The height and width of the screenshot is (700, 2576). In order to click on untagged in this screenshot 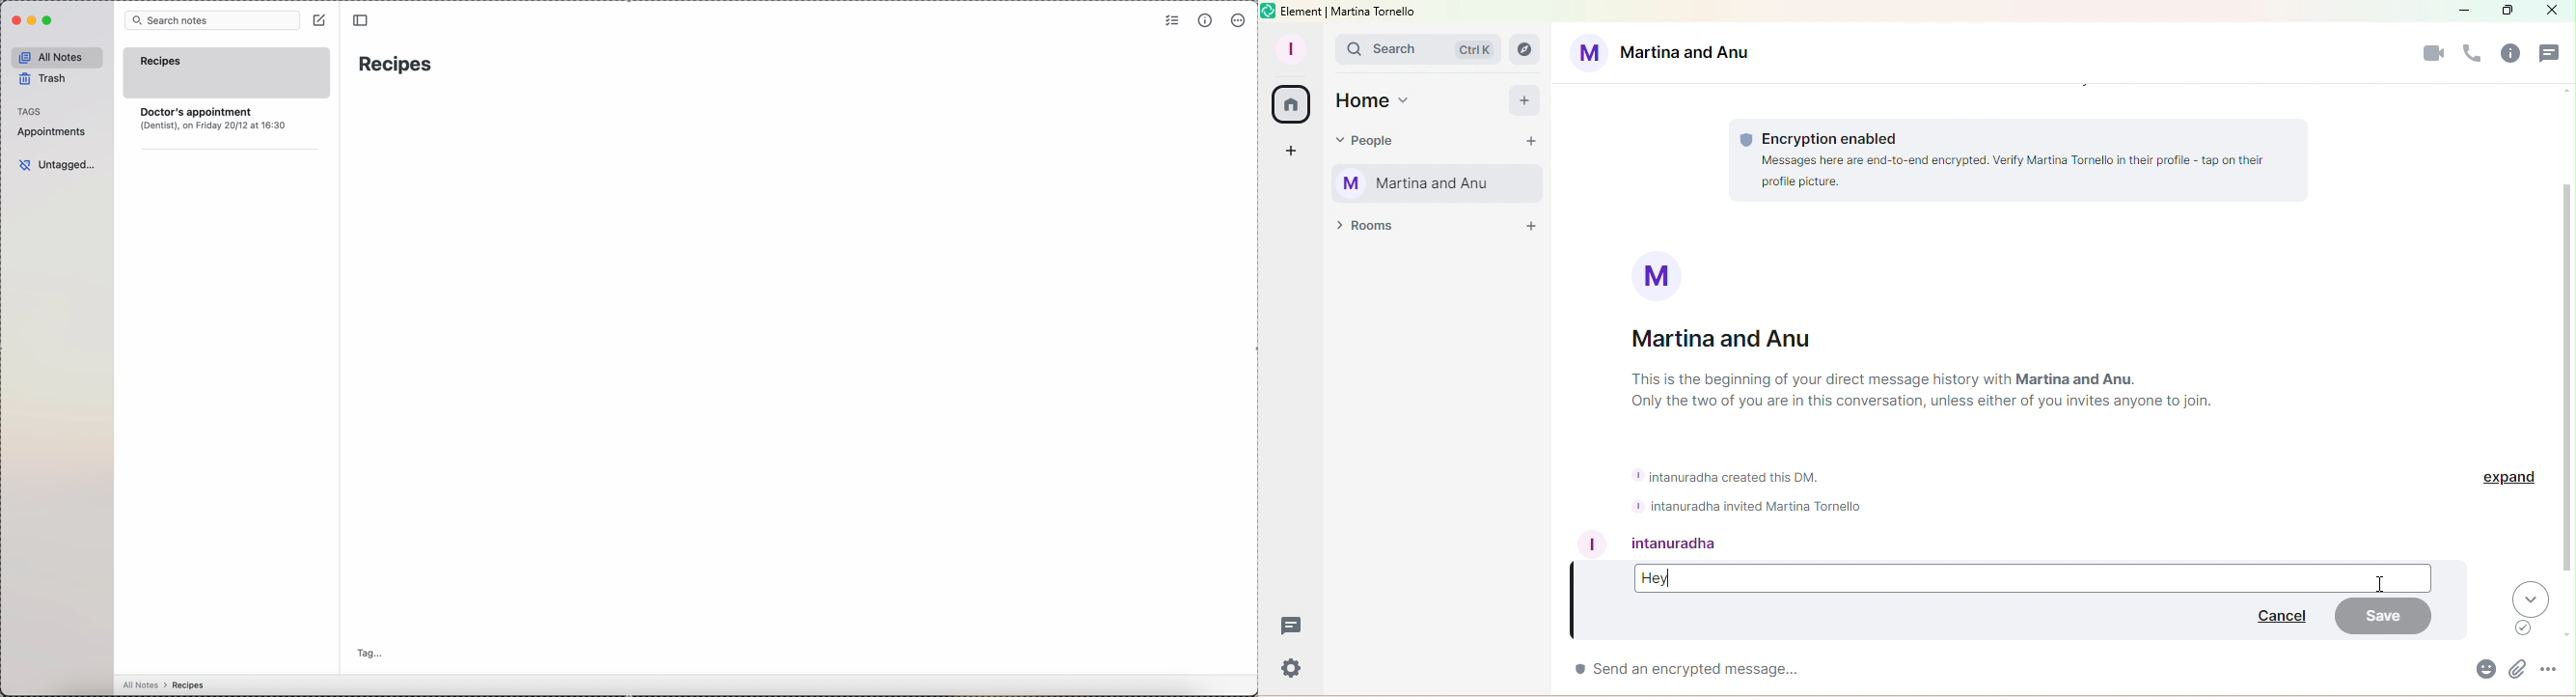, I will do `click(55, 164)`.